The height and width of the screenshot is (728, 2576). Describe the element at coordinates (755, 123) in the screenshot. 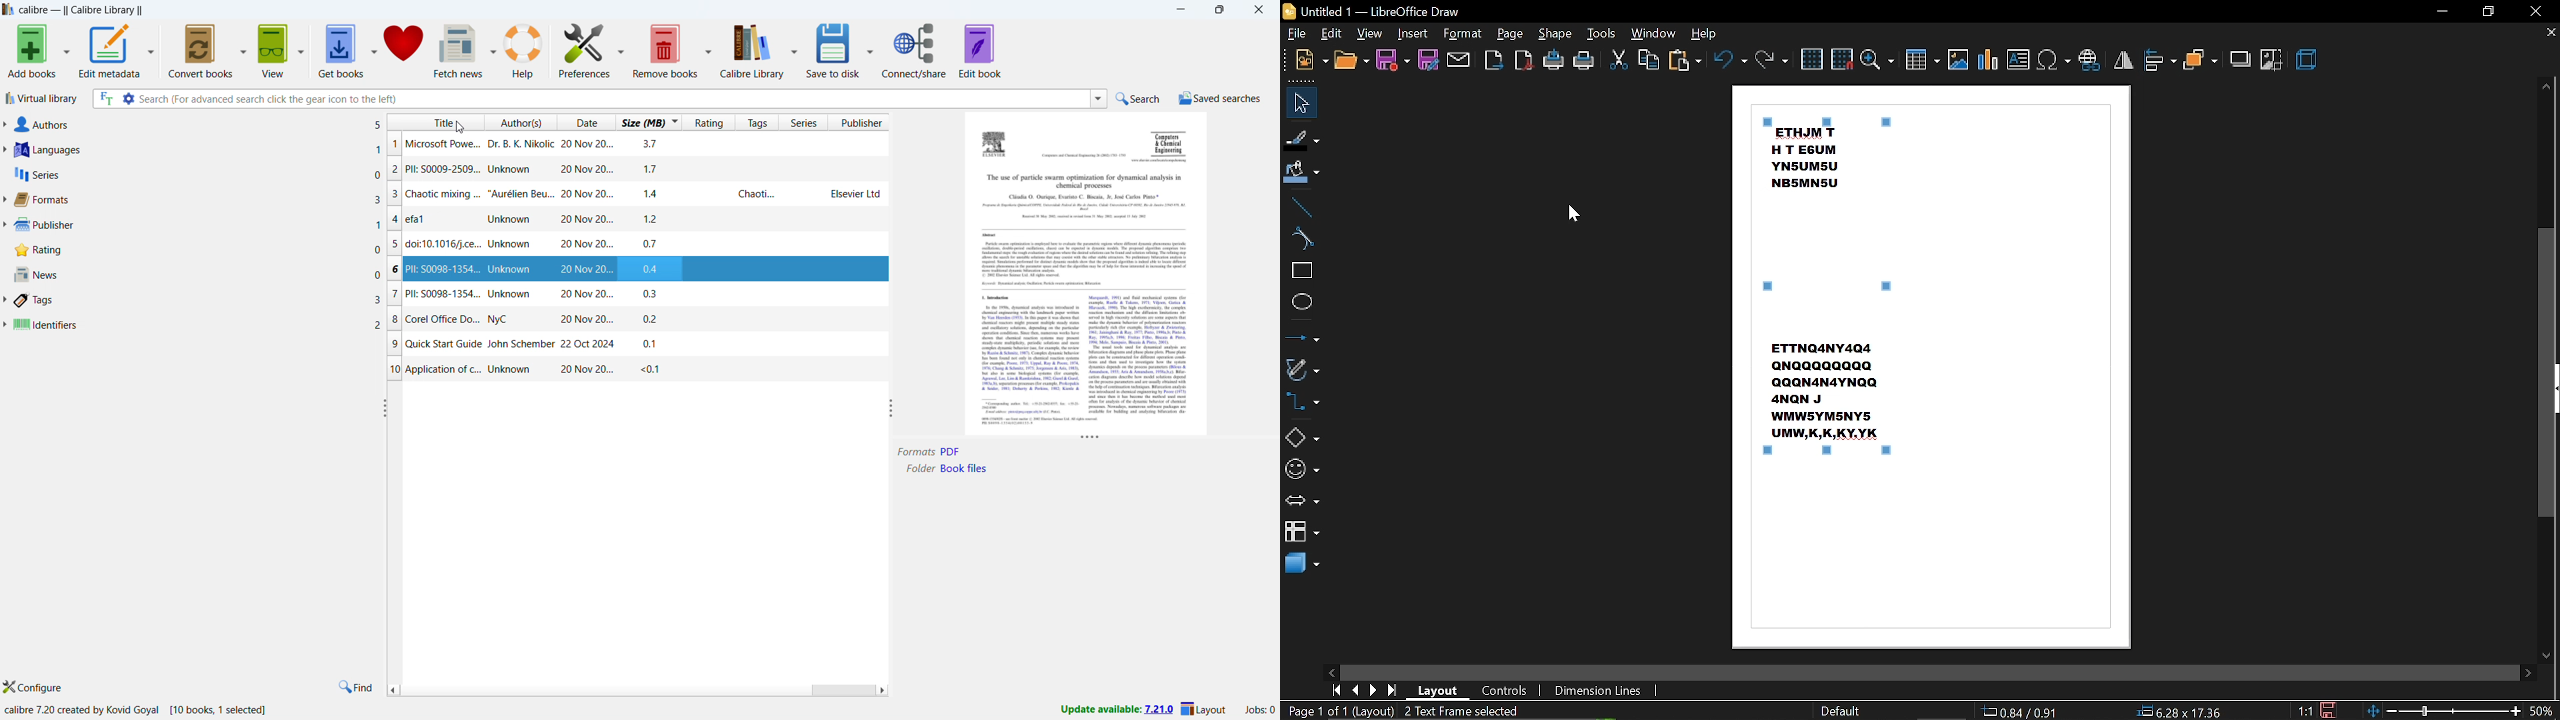

I see `sort by tags` at that location.